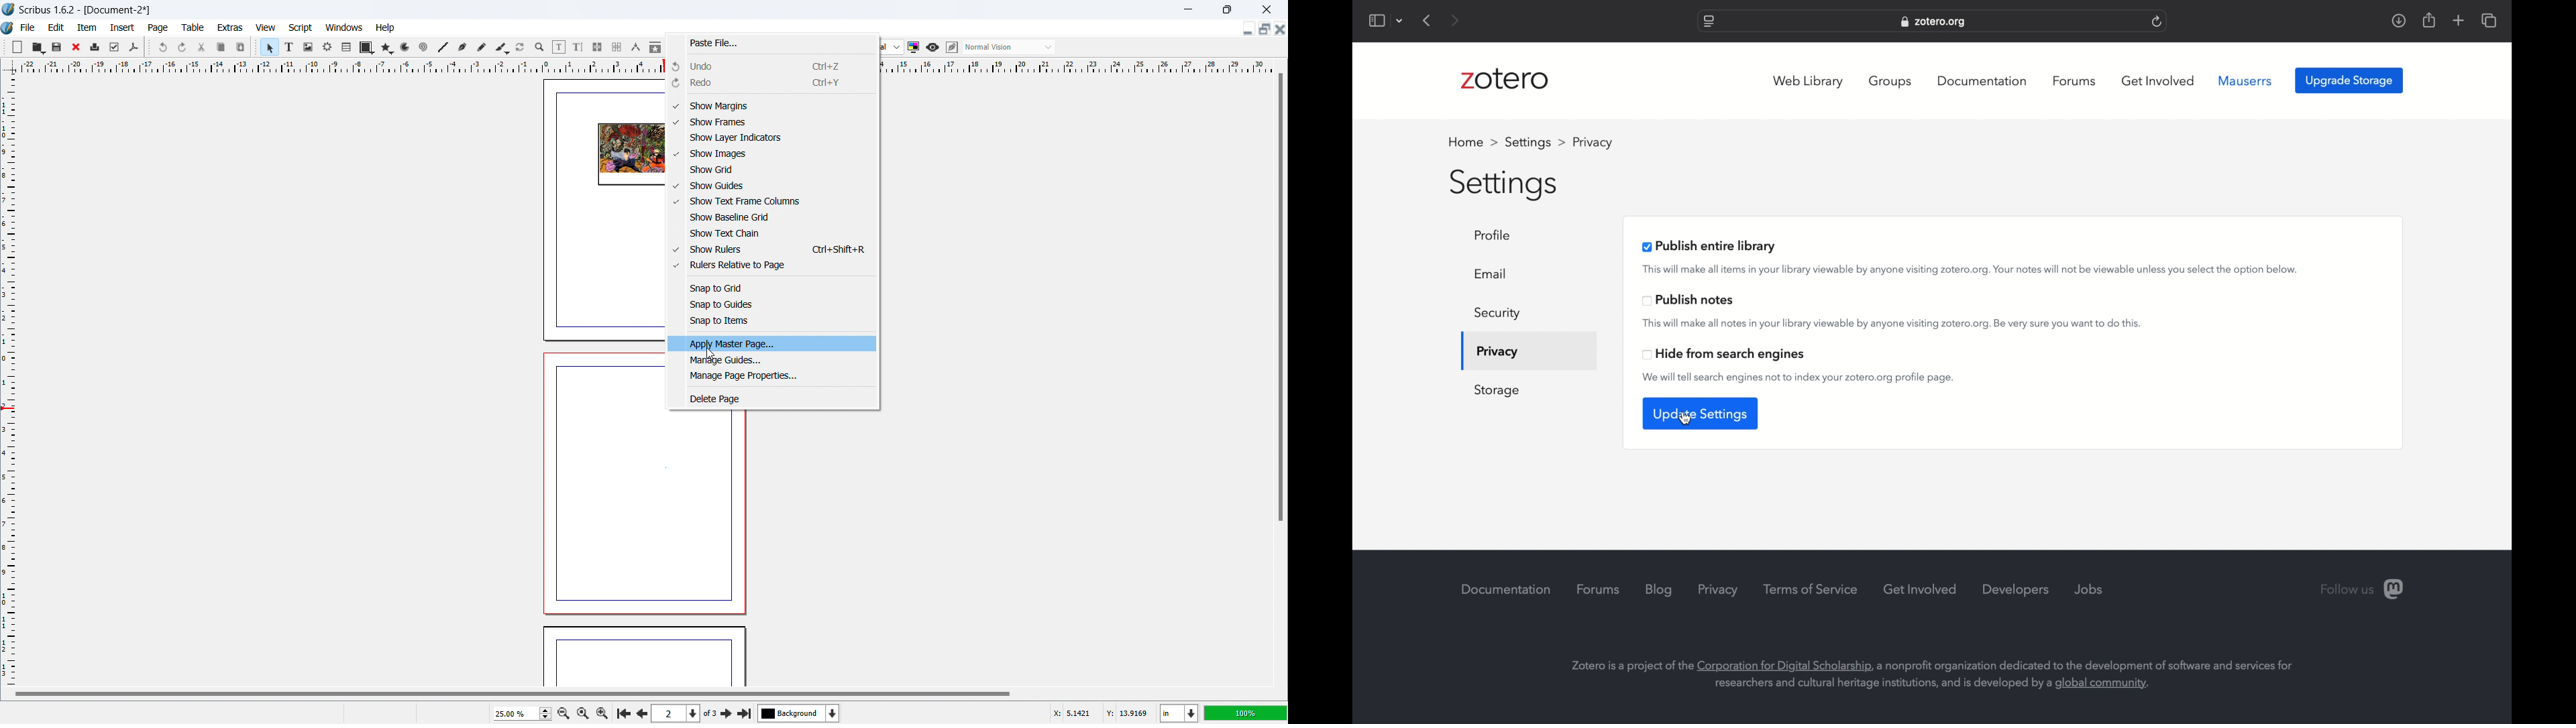  Describe the element at coordinates (623, 712) in the screenshot. I see `first page` at that location.